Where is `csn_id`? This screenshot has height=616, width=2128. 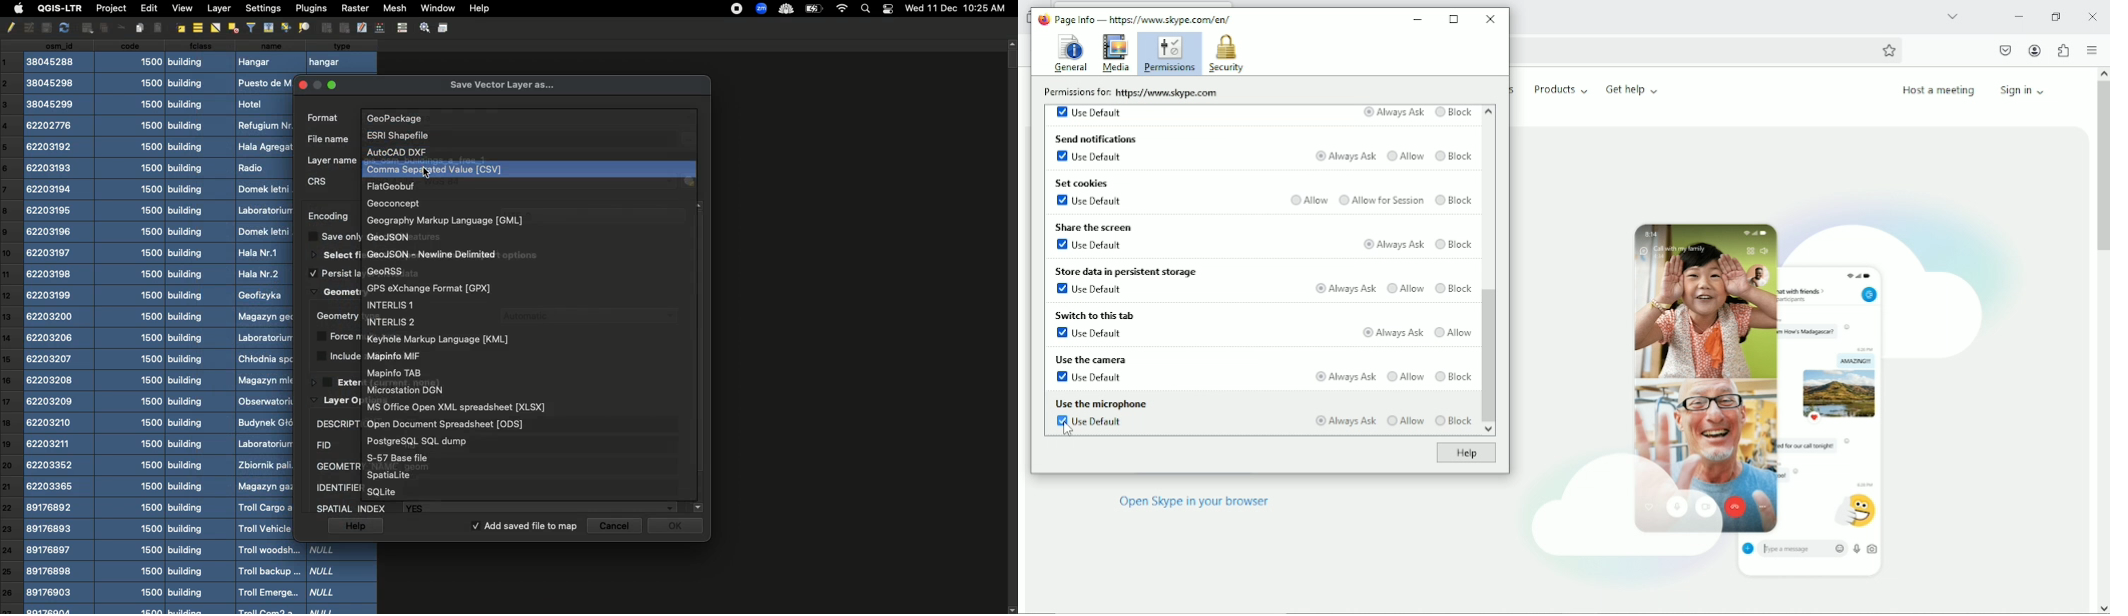
csn_id is located at coordinates (59, 328).